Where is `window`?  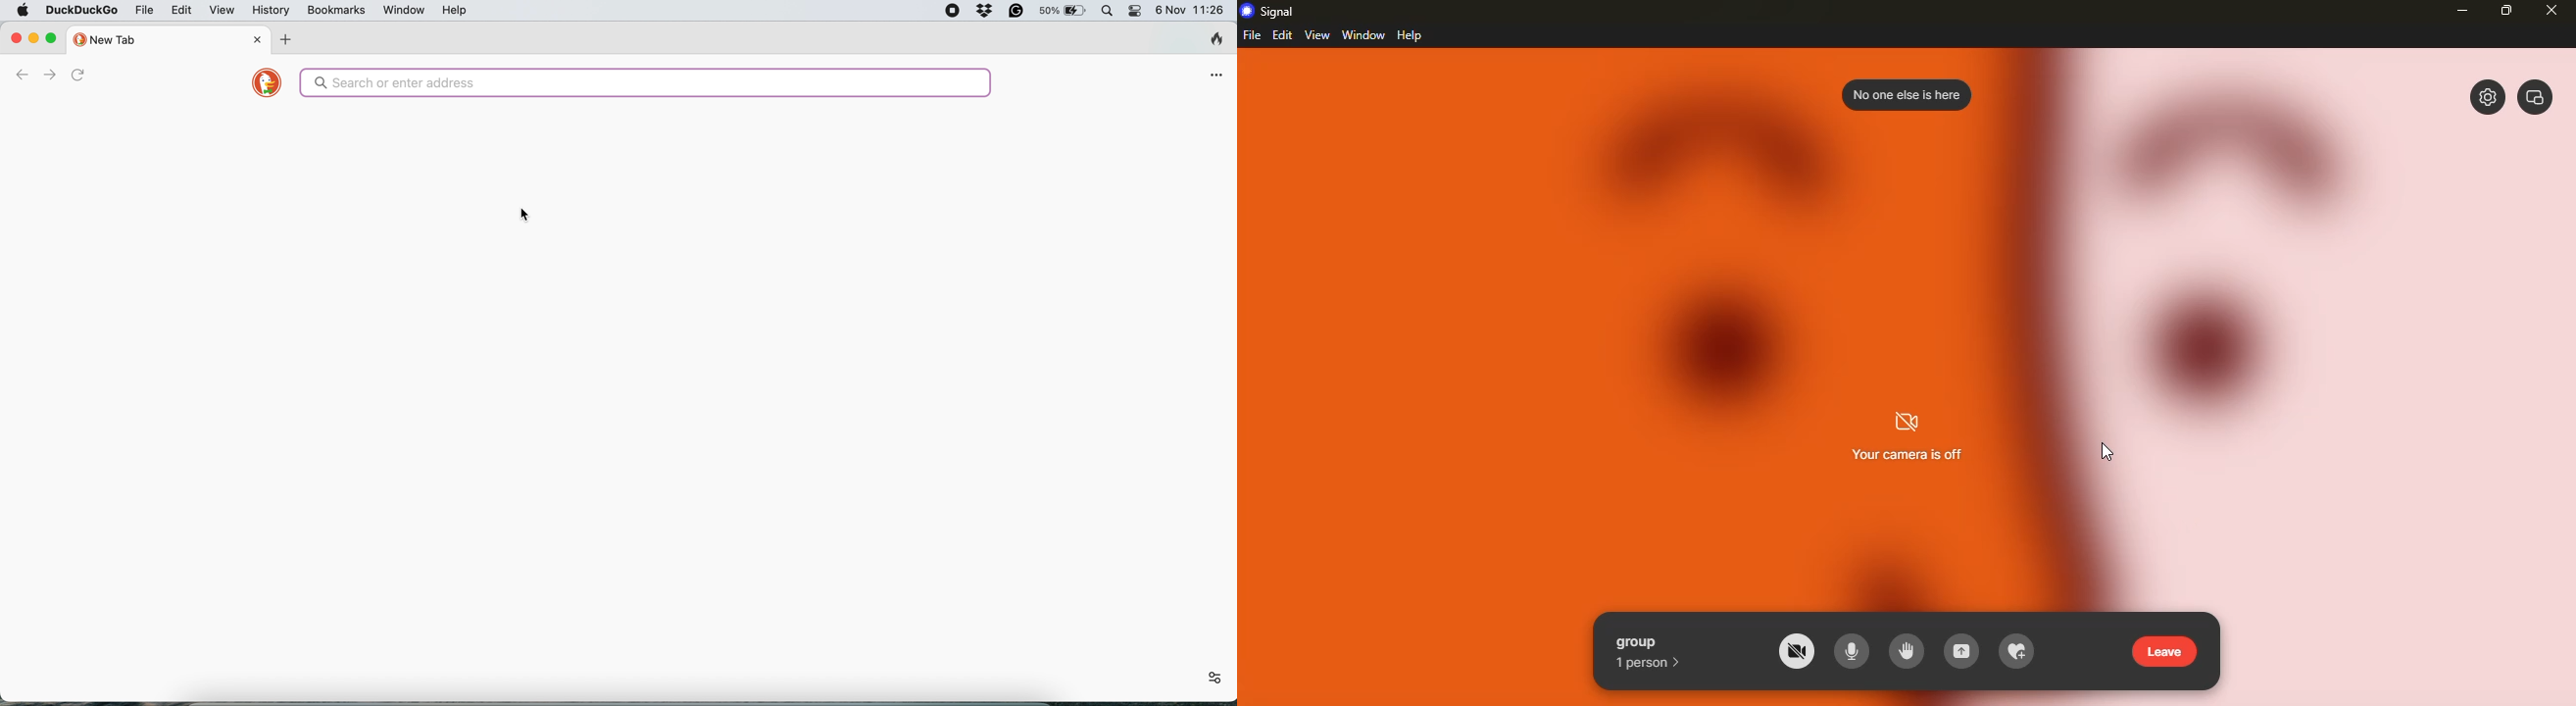 window is located at coordinates (2539, 97).